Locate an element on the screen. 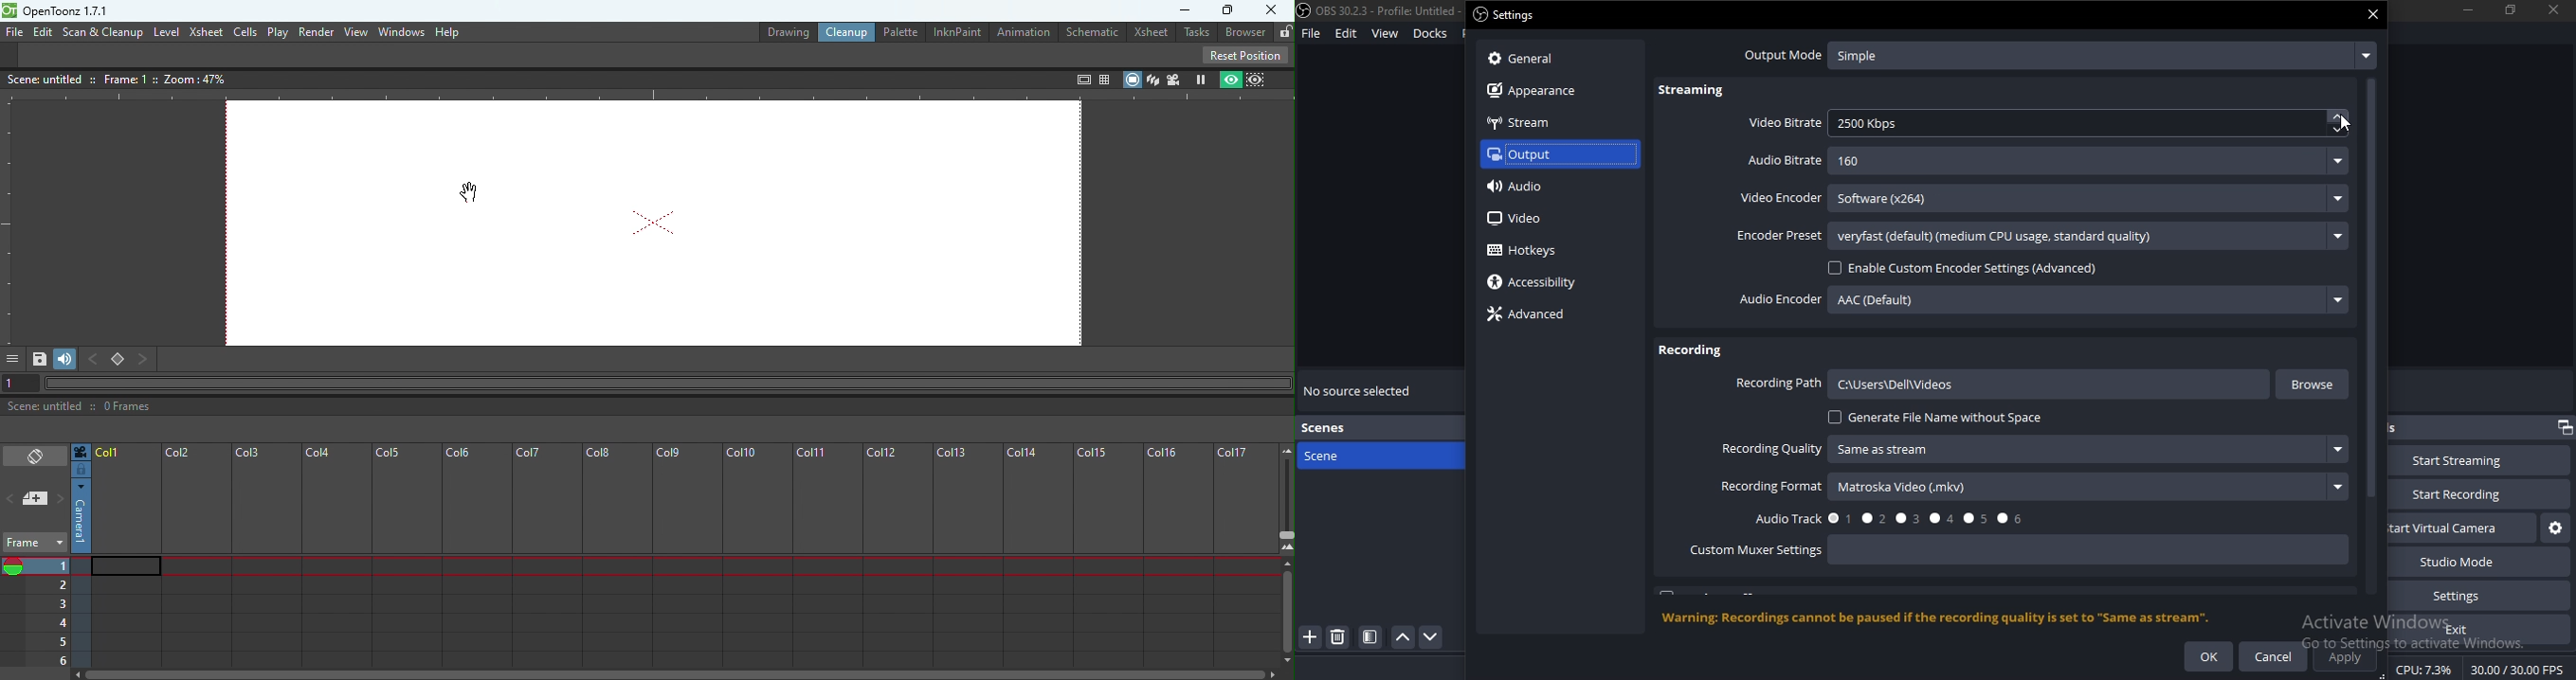  InknPaint is located at coordinates (960, 31).